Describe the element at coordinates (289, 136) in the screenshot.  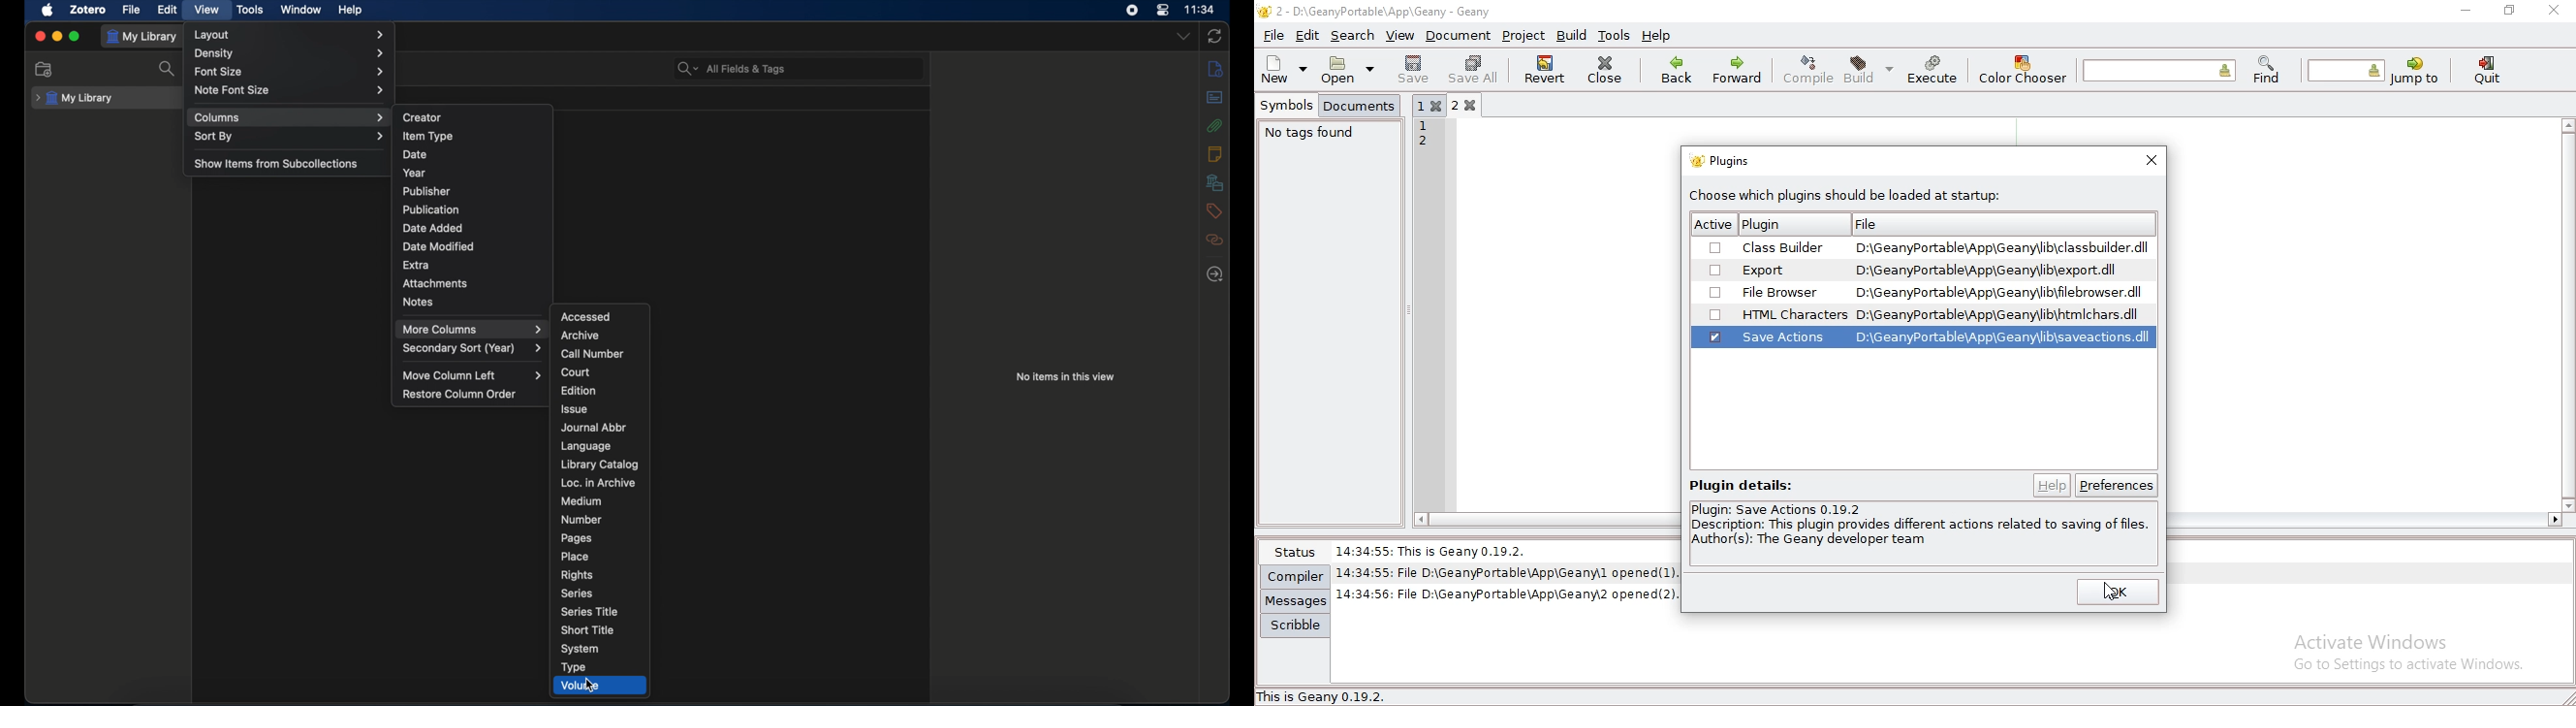
I see `sort by` at that location.